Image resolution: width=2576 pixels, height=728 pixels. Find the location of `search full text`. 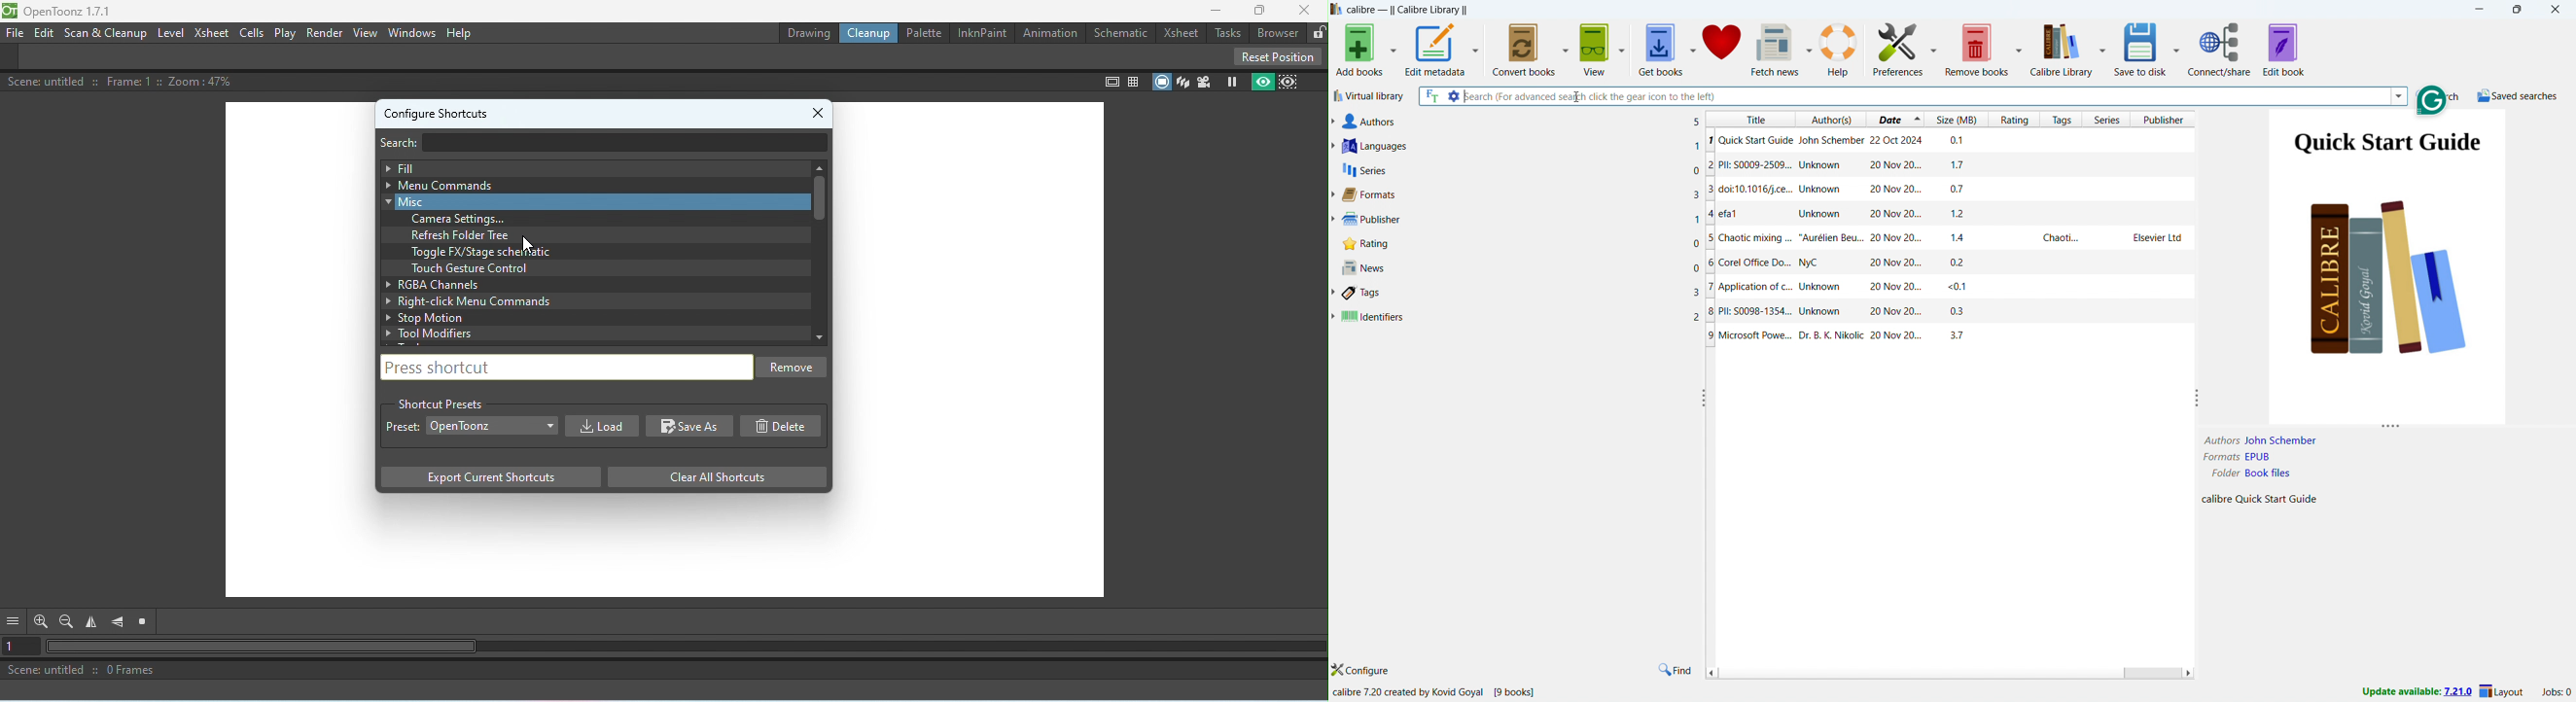

search full text is located at coordinates (1431, 96).